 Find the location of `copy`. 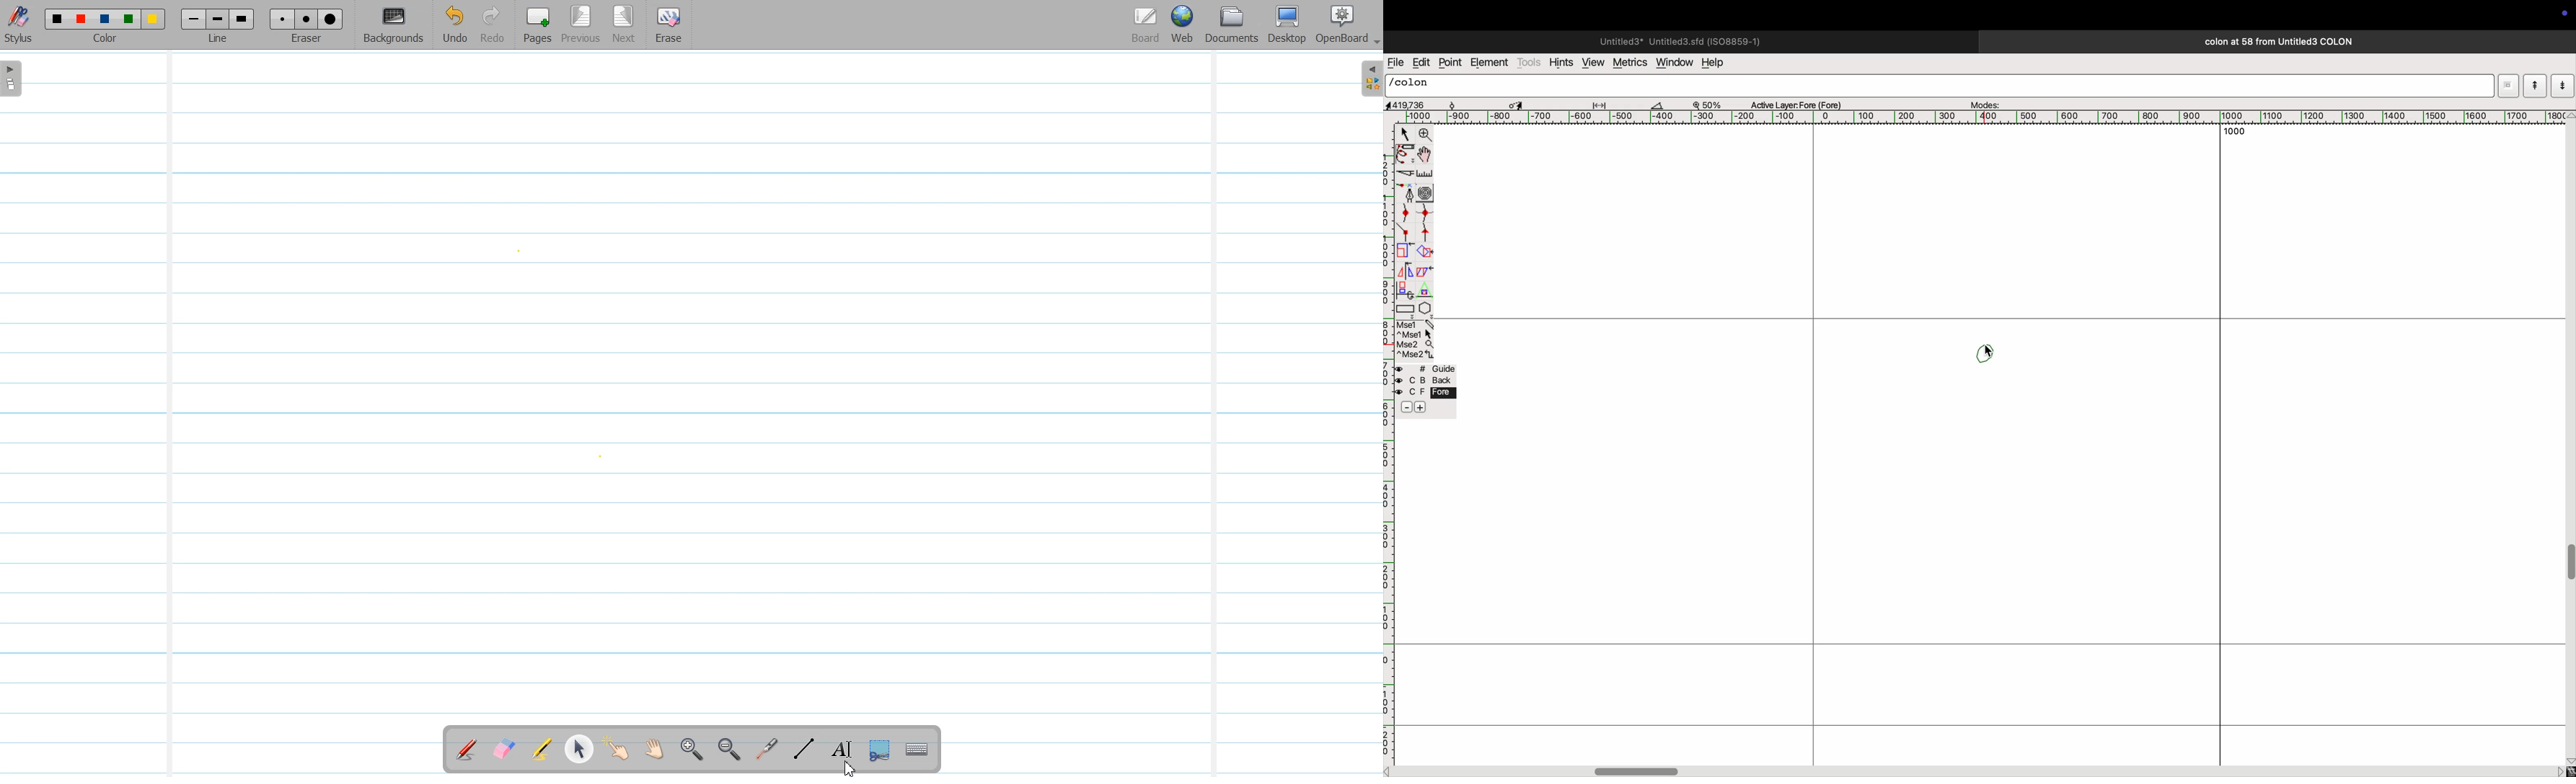

copy is located at coordinates (1427, 273).